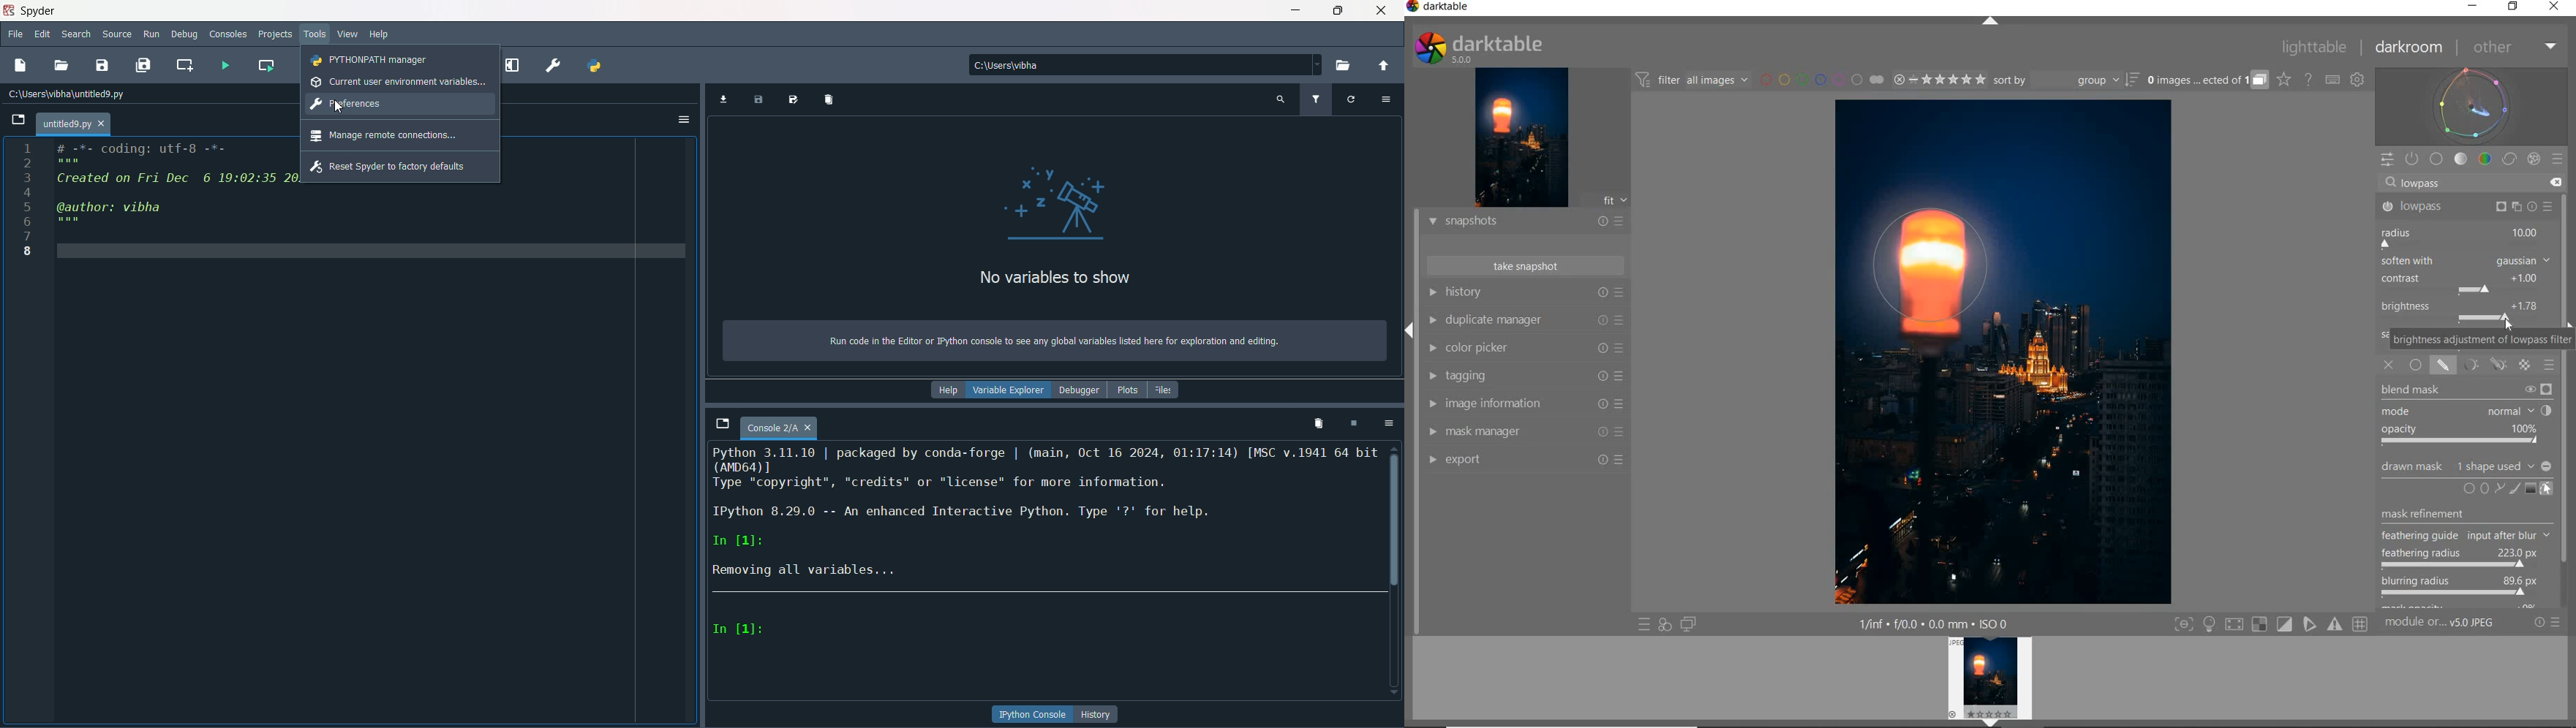 This screenshot has height=728, width=2576. What do you see at coordinates (62, 66) in the screenshot?
I see `open file` at bounding box center [62, 66].